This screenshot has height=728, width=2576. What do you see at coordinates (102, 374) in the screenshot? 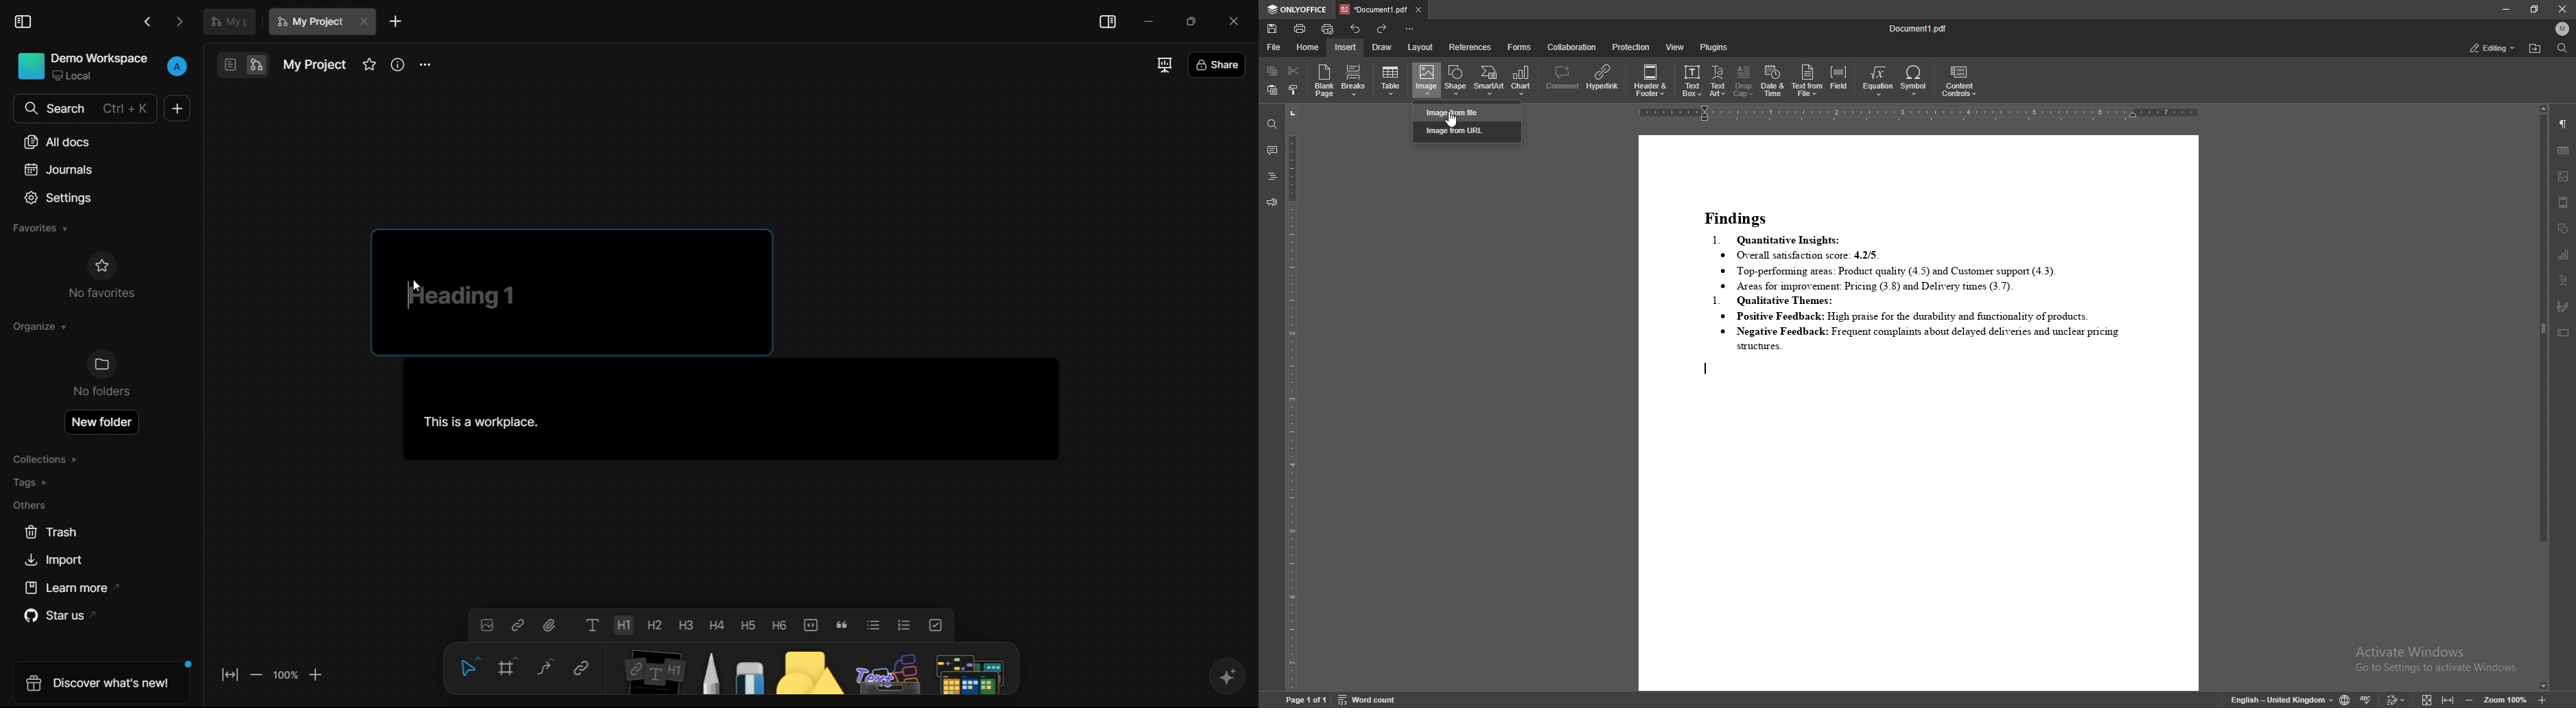
I see `no folders` at bounding box center [102, 374].